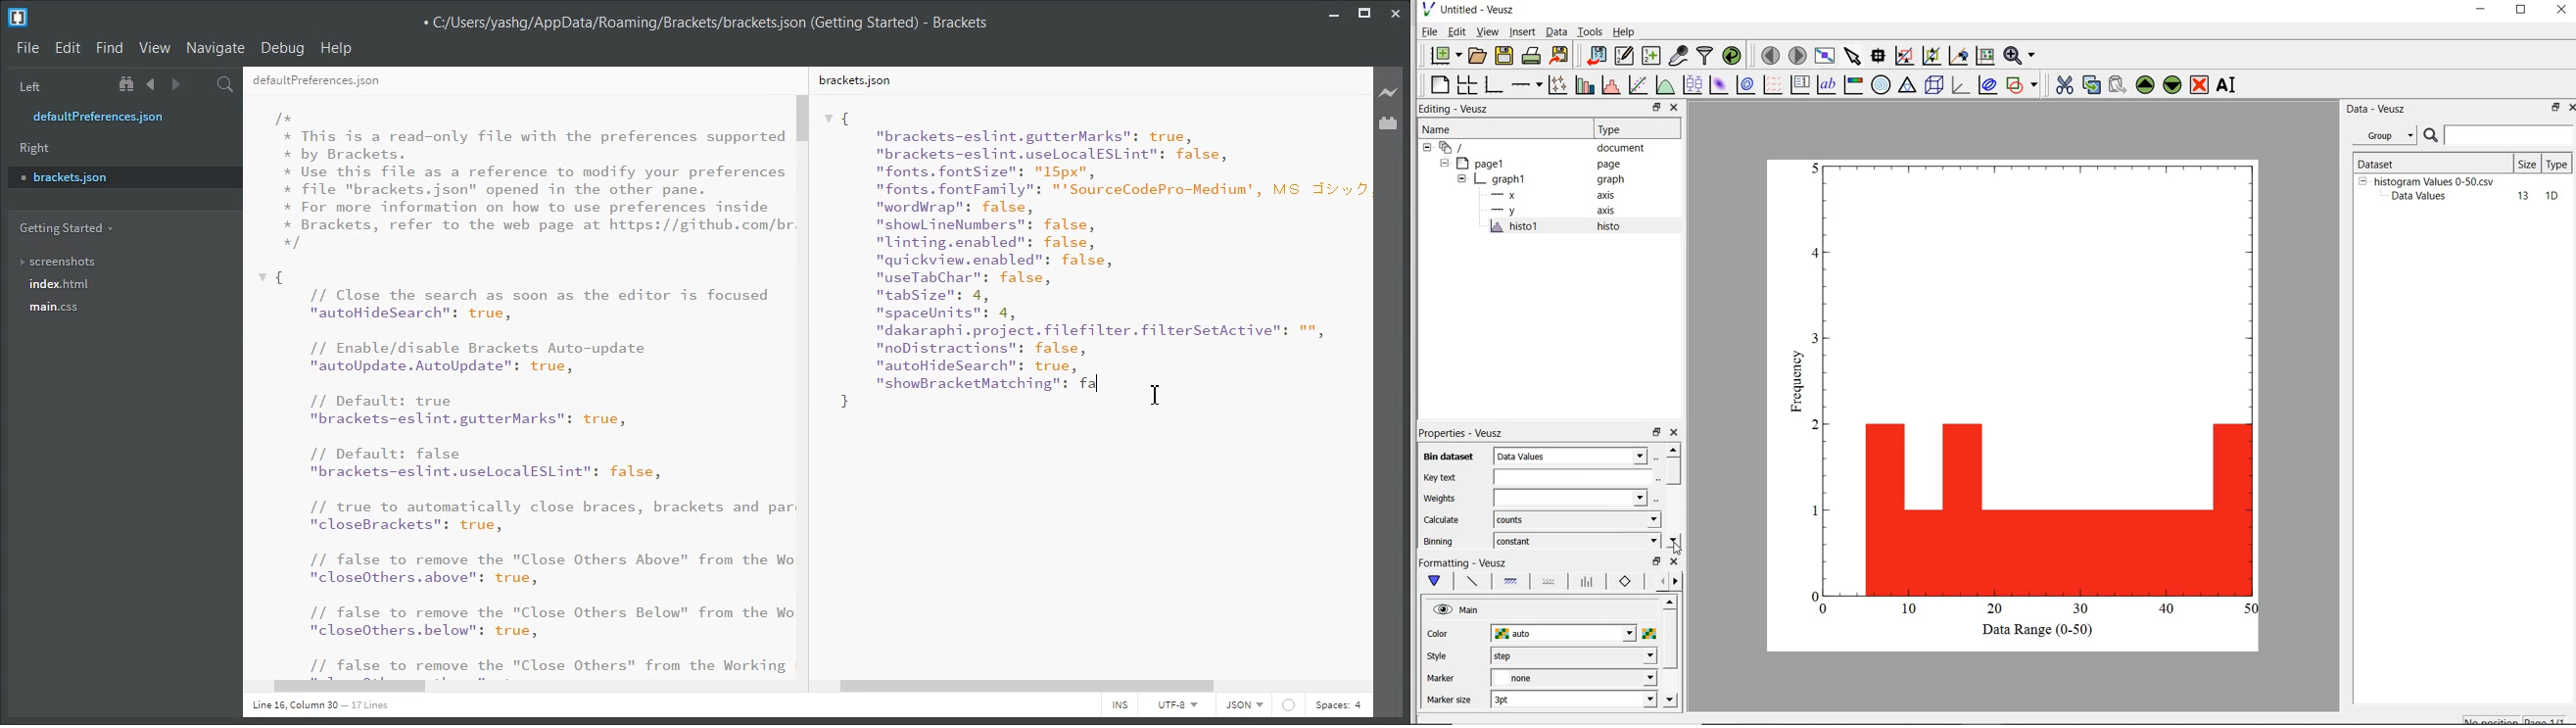 The image size is (2576, 728). Describe the element at coordinates (1573, 678) in the screenshot. I see `| none vw` at that location.